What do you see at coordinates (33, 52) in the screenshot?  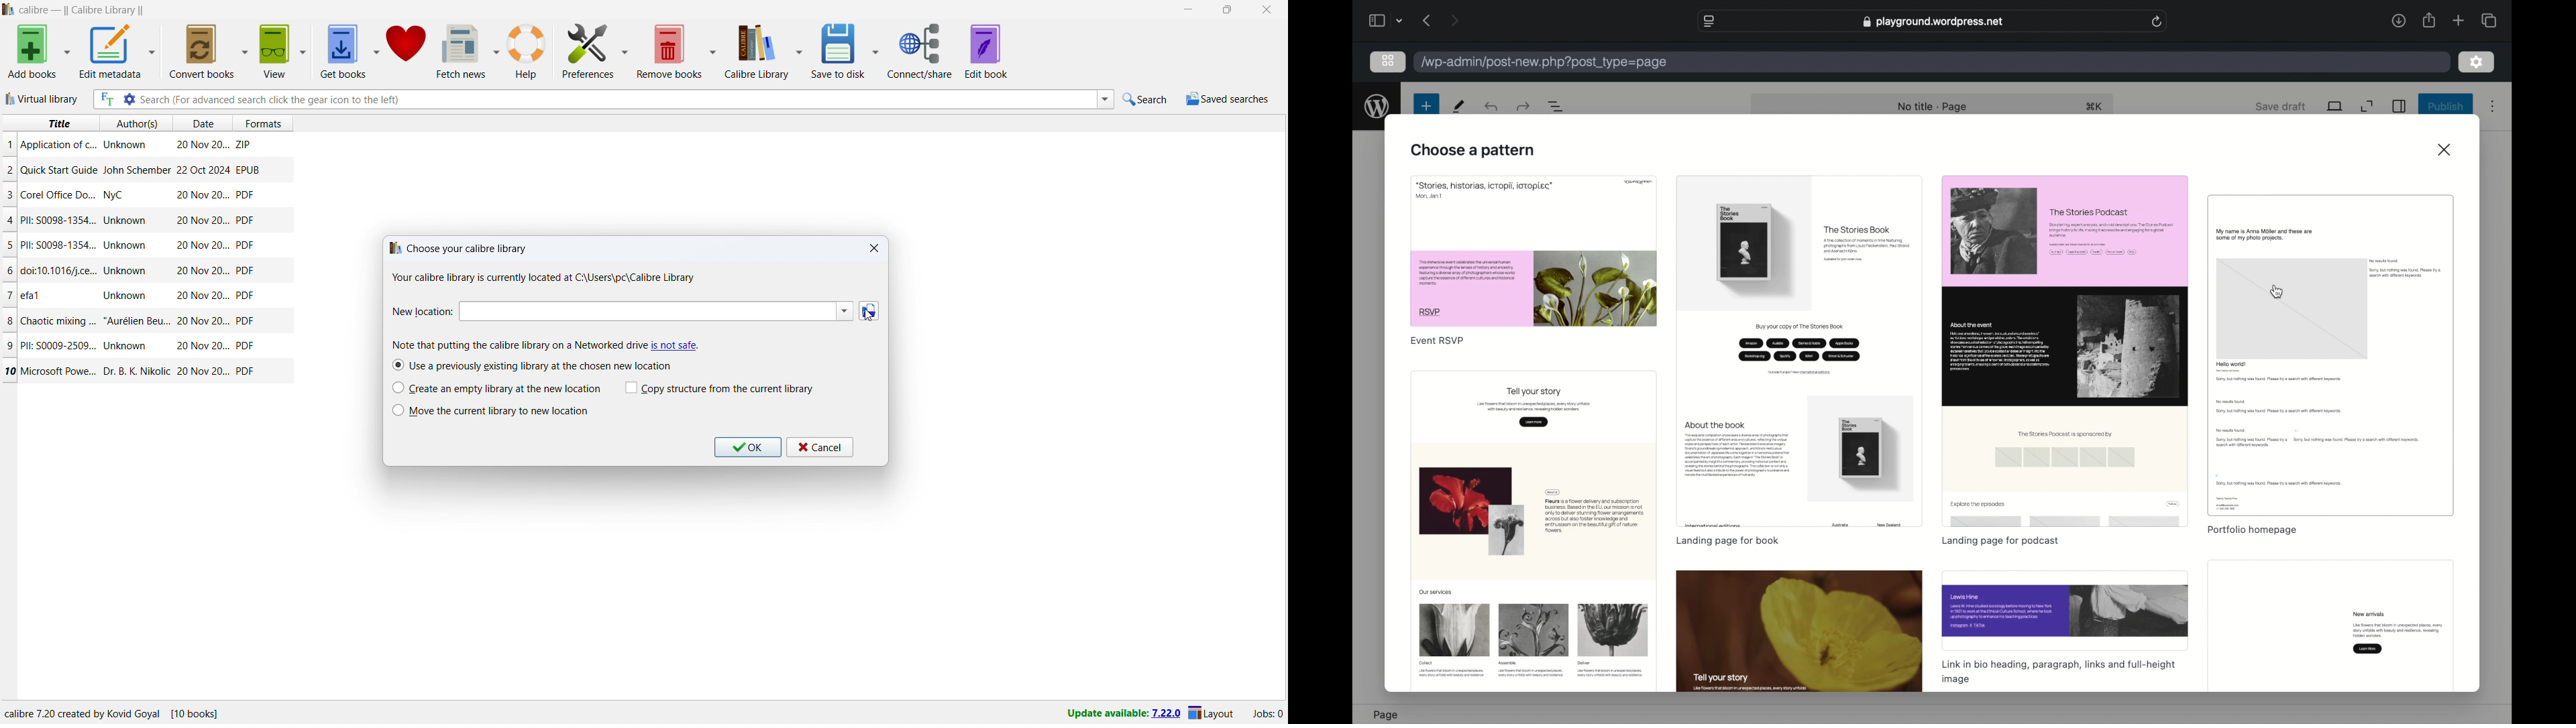 I see `add books` at bounding box center [33, 52].